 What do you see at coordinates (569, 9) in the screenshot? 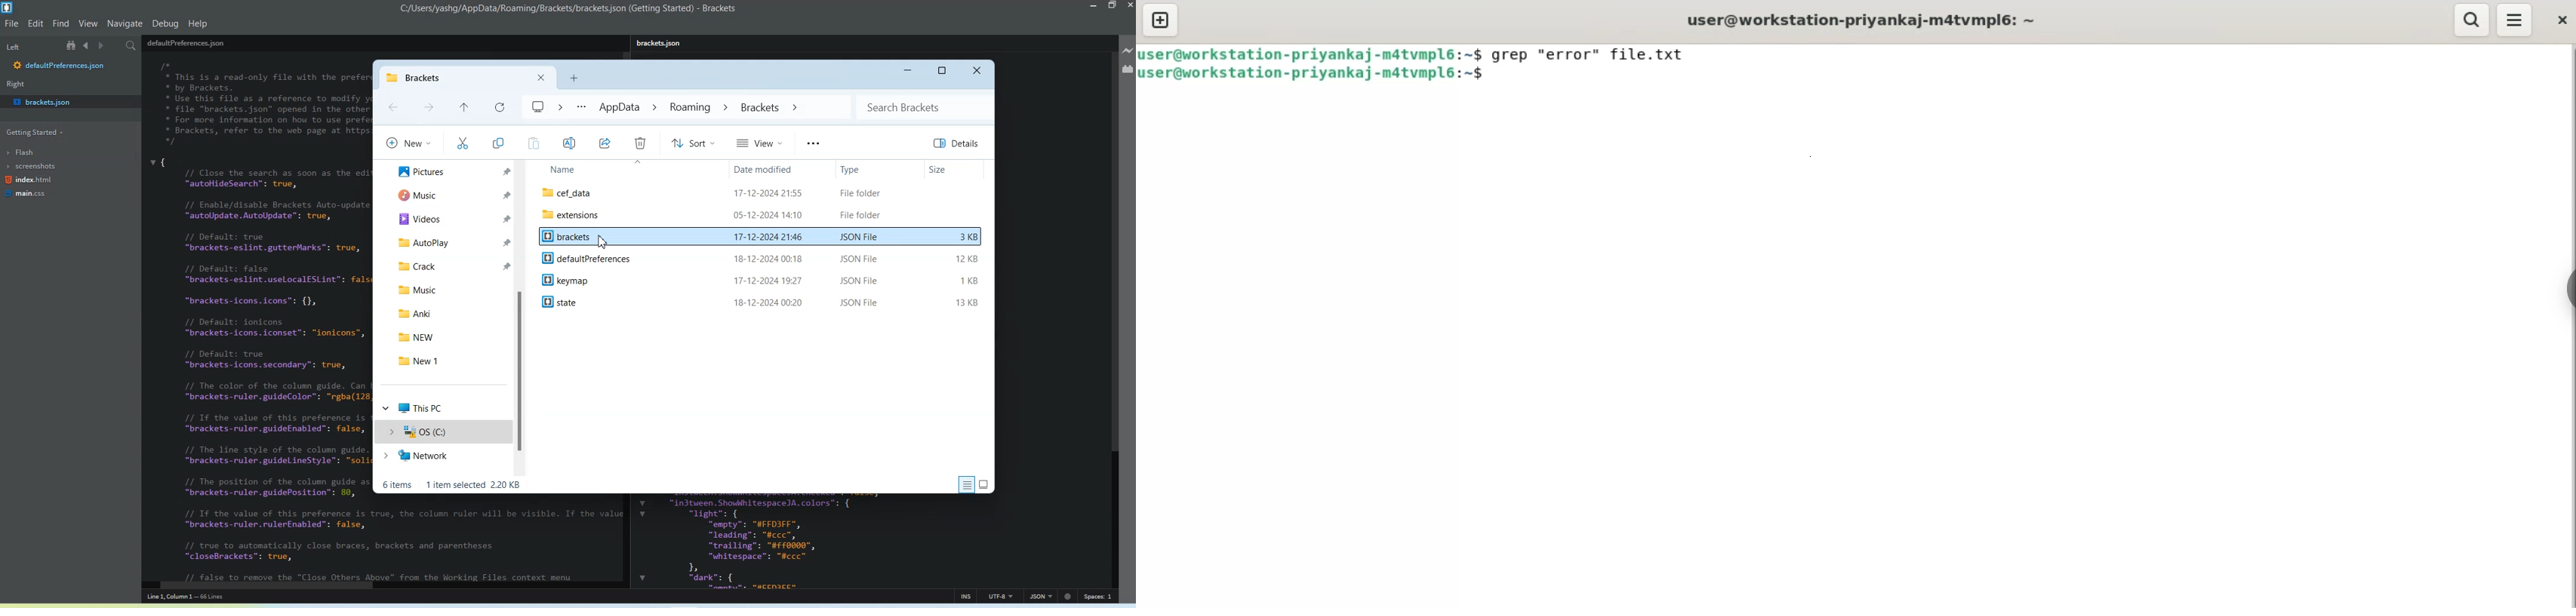
I see `c:/users/yashg/appdata/roaming/brackets/brackets.json (getting started)-brackets` at bounding box center [569, 9].